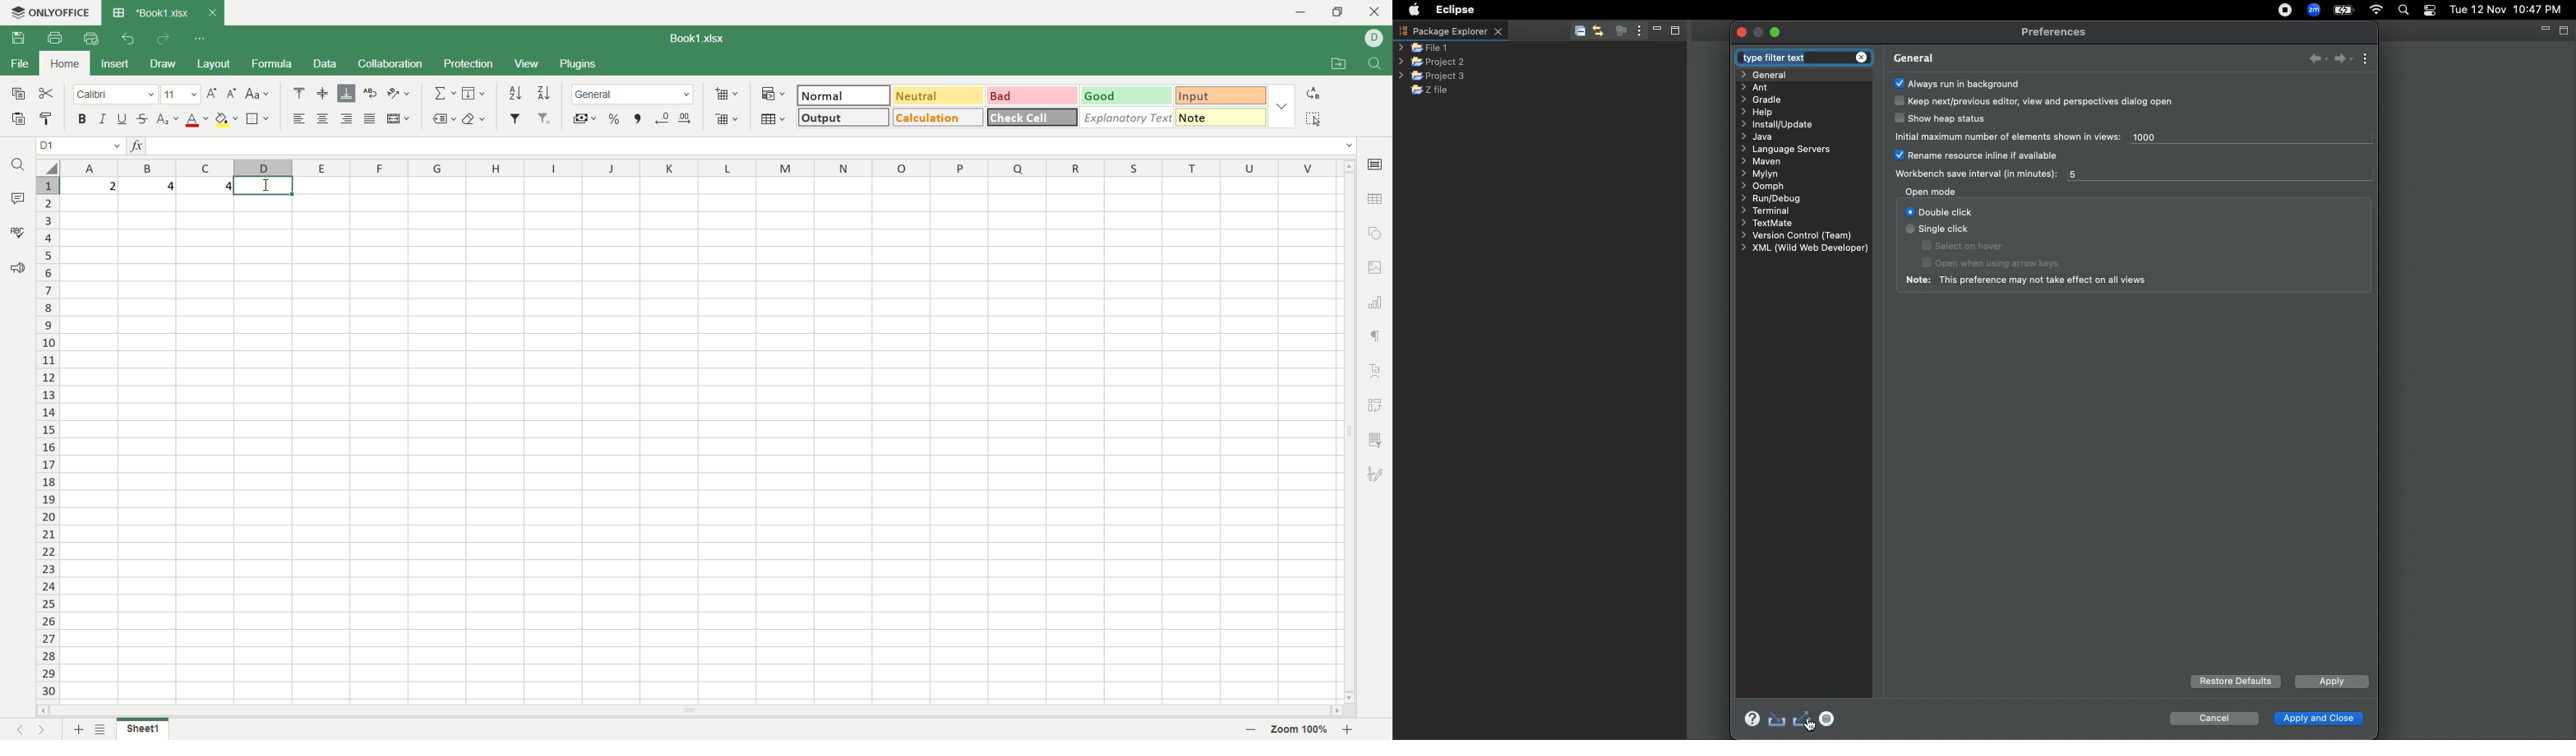  Describe the element at coordinates (112, 65) in the screenshot. I see `insert` at that location.